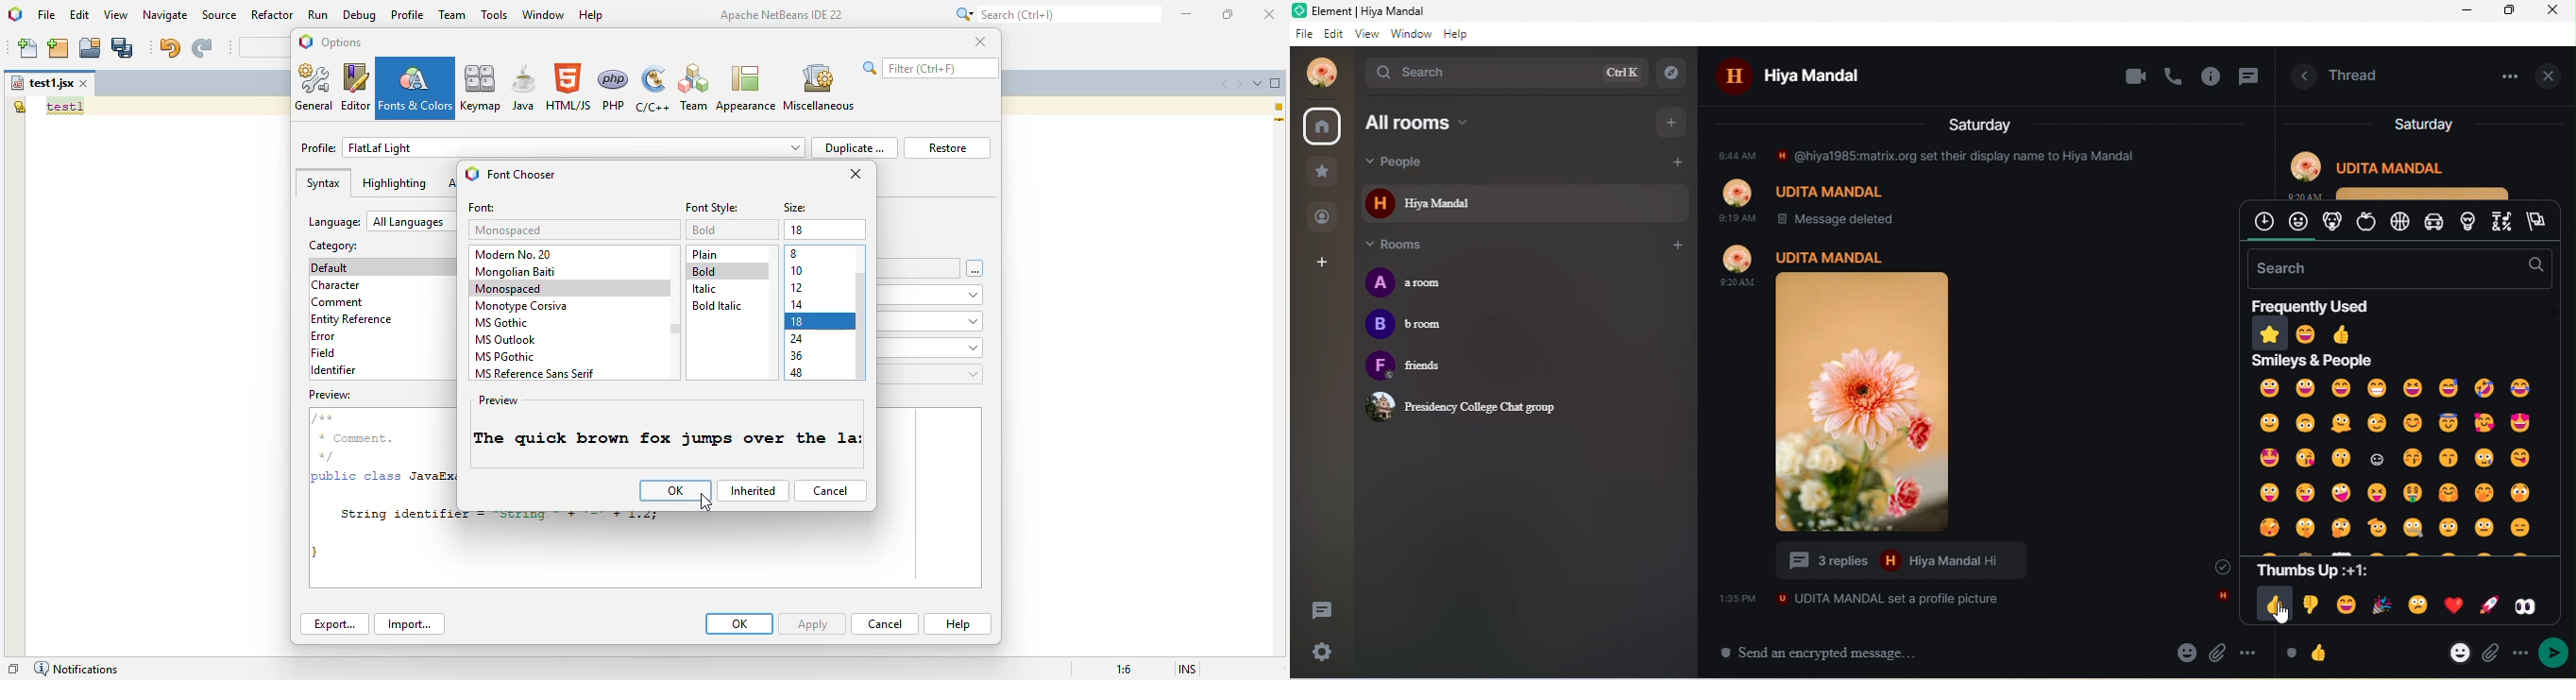  I want to click on create a space, so click(1324, 264).